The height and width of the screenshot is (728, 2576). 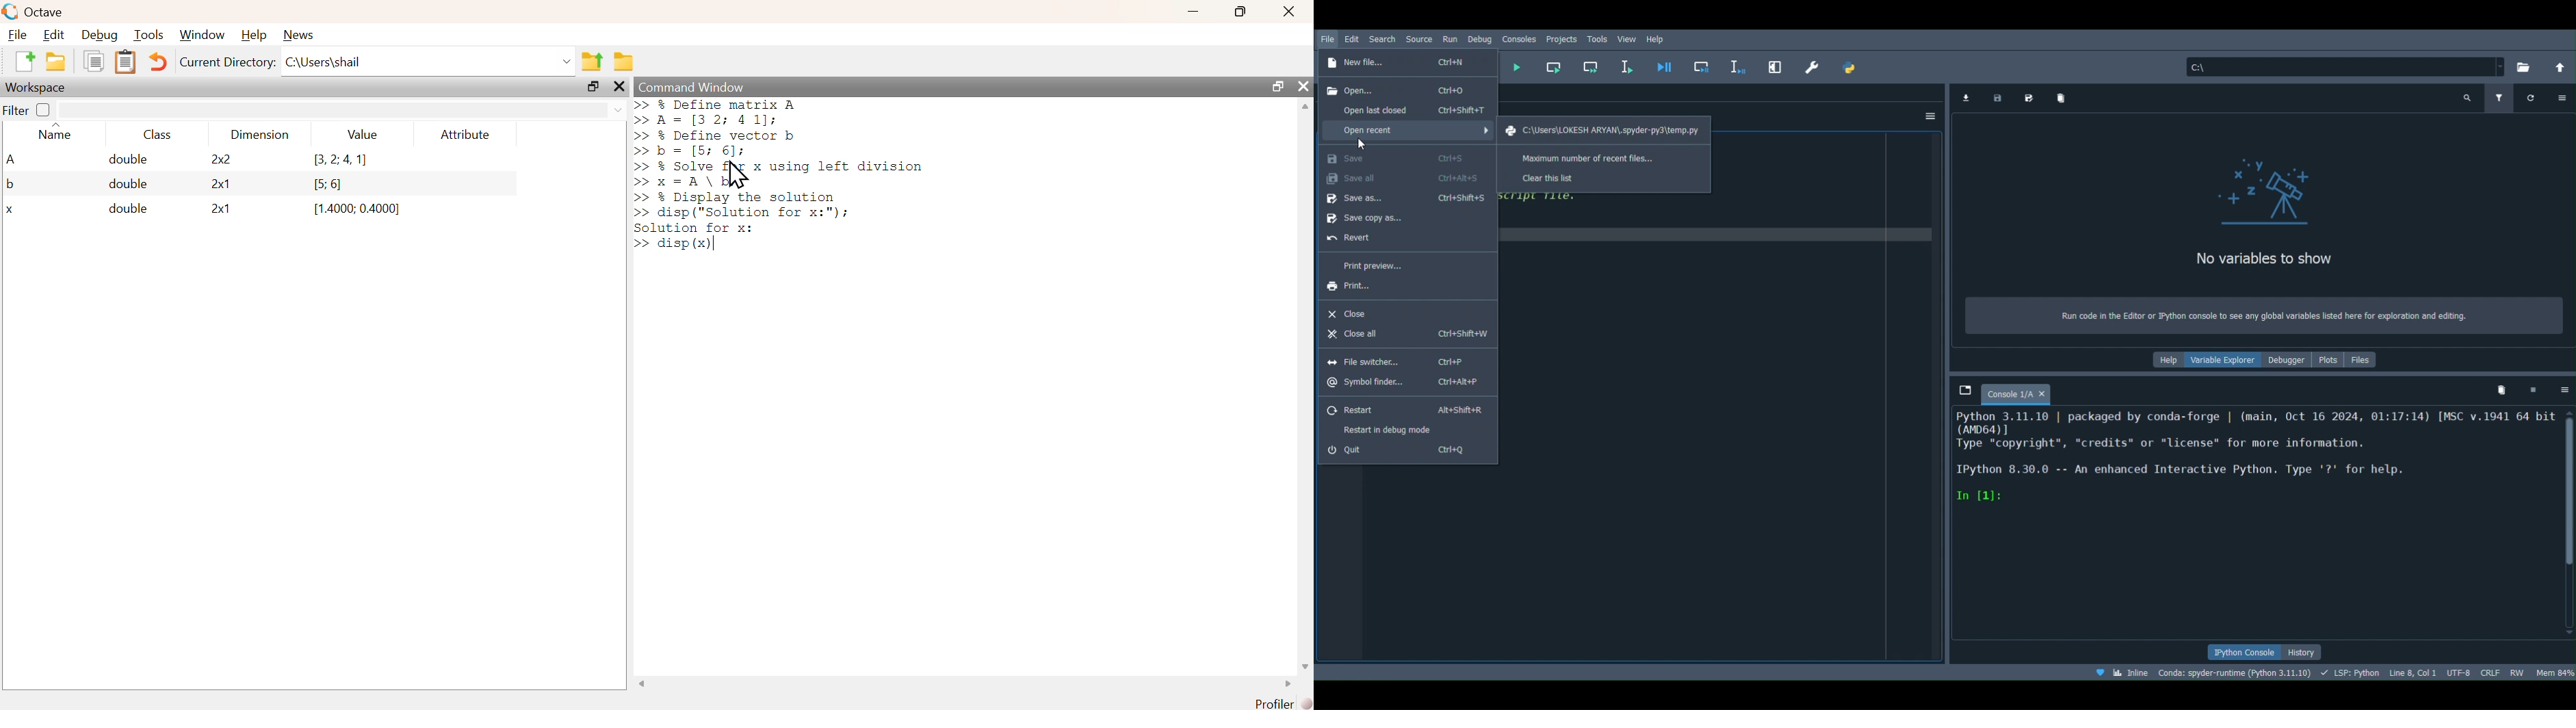 I want to click on Version, so click(x=2236, y=671).